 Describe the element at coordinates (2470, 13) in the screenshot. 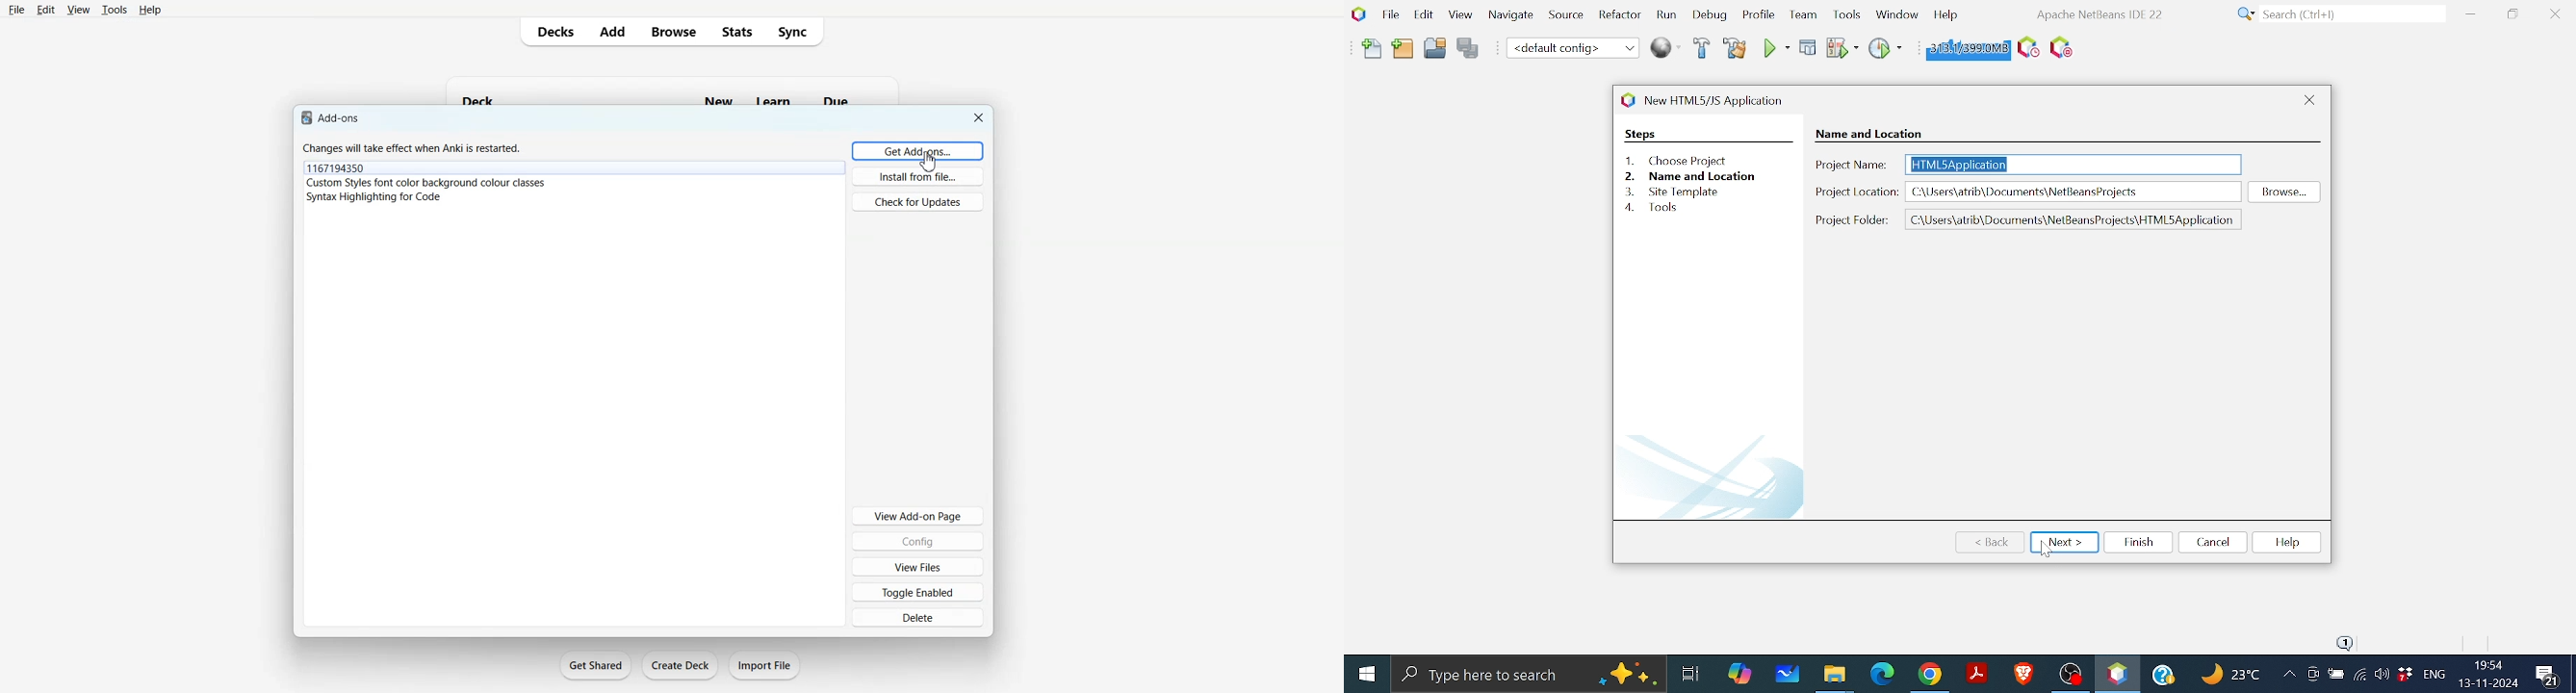

I see `Minimize` at that location.